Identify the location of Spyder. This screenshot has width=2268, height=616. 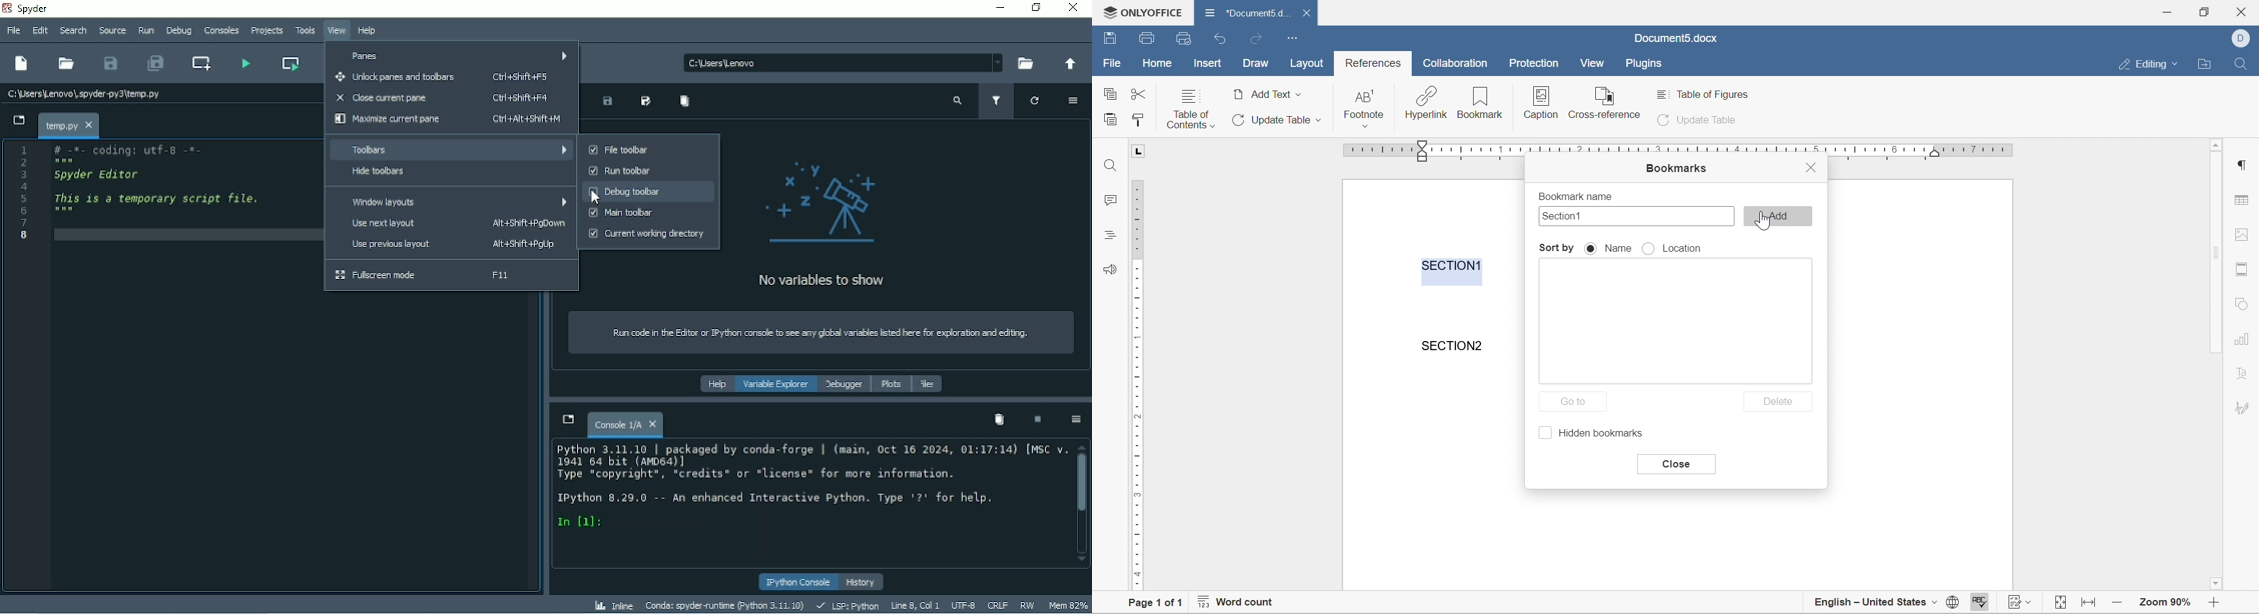
(33, 9).